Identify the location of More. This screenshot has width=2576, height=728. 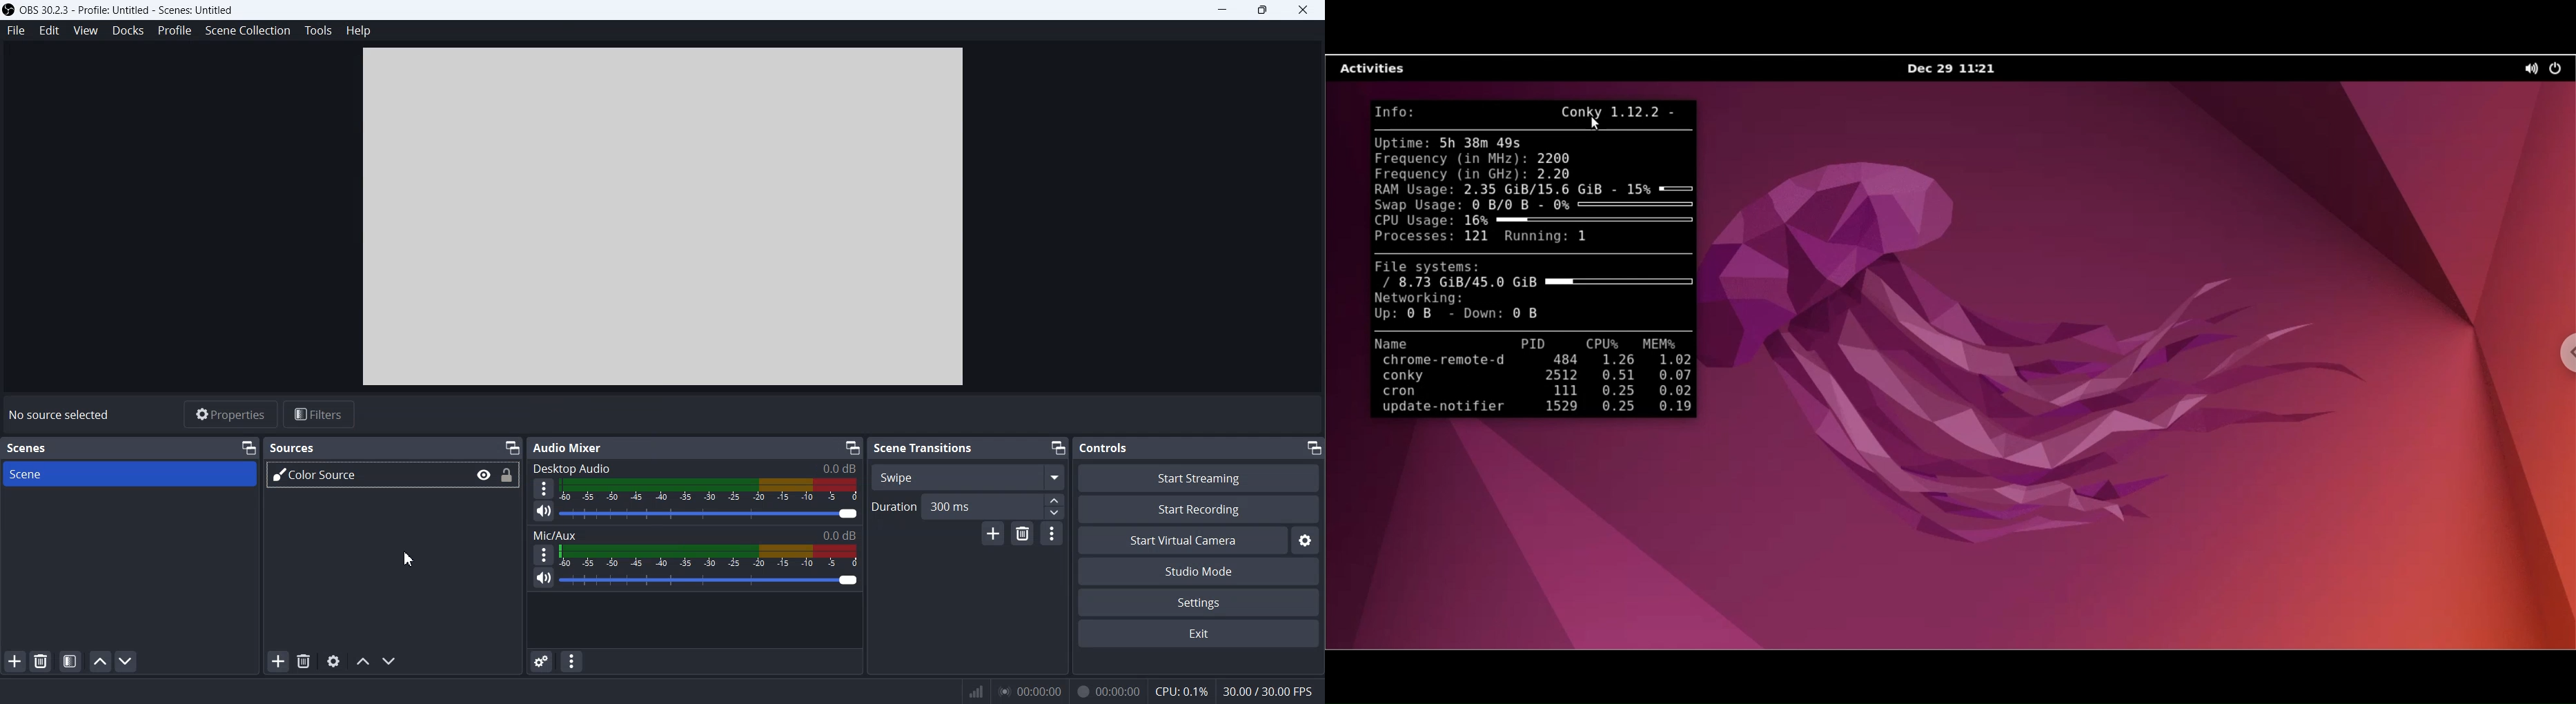
(543, 554).